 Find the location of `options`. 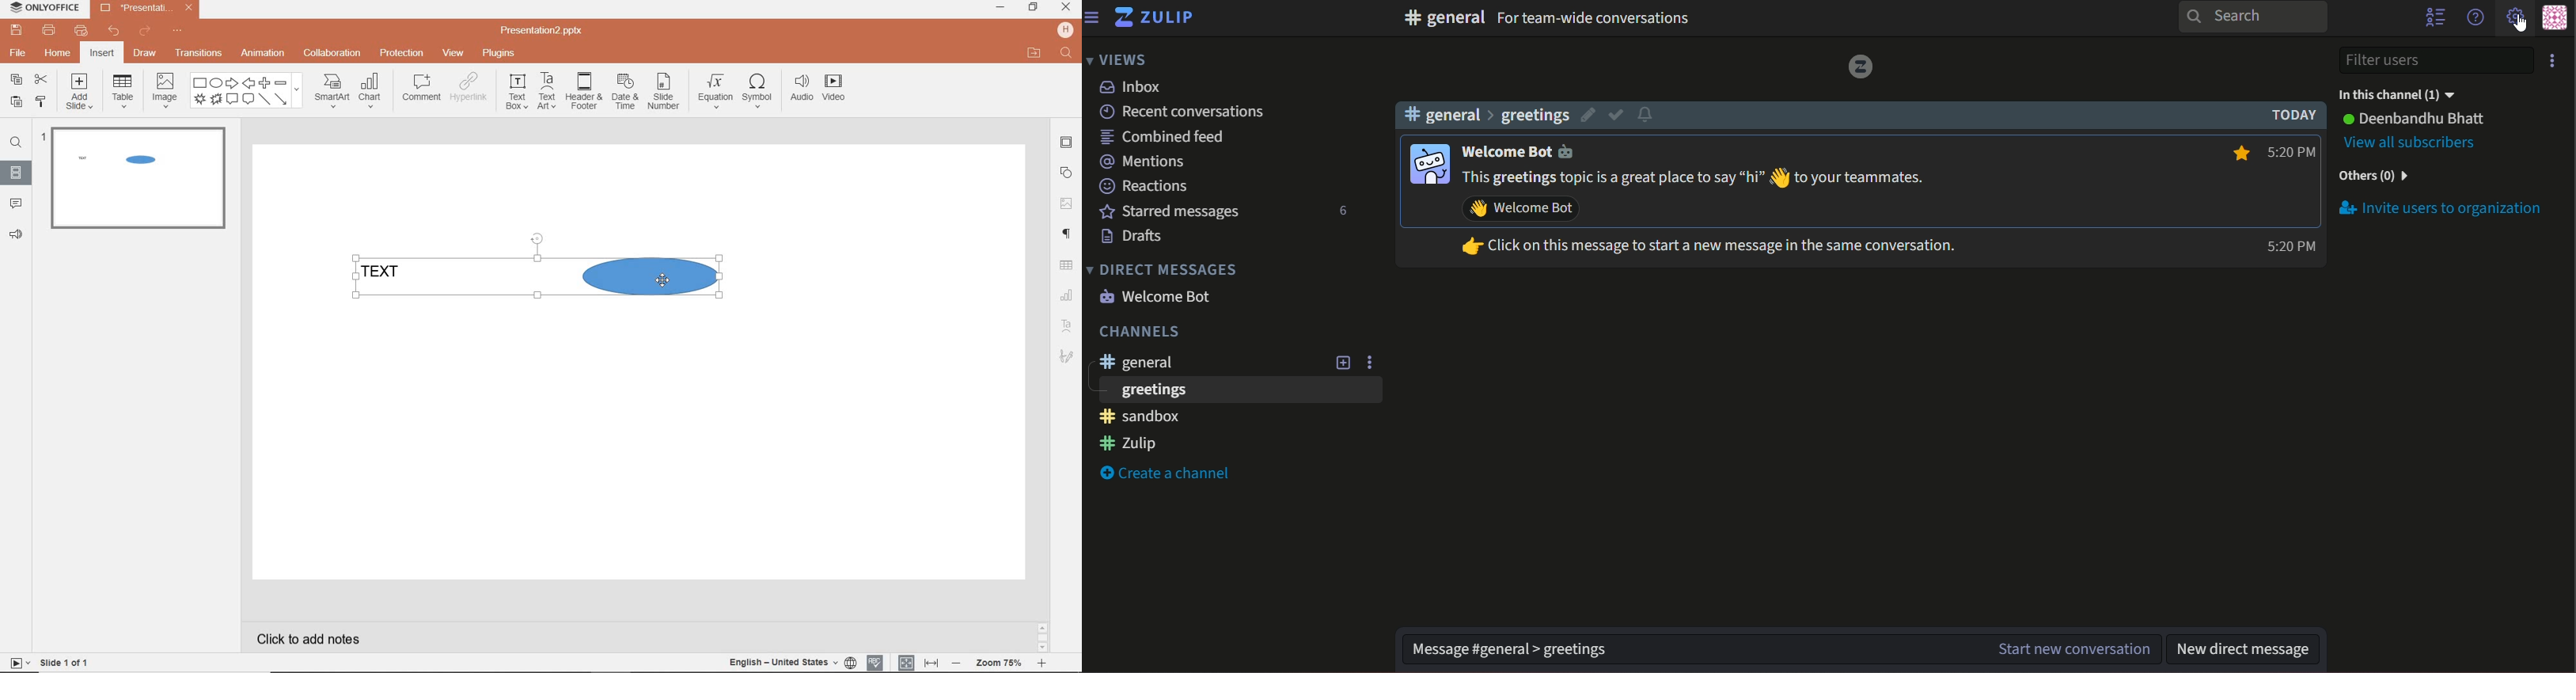

options is located at coordinates (2551, 61).